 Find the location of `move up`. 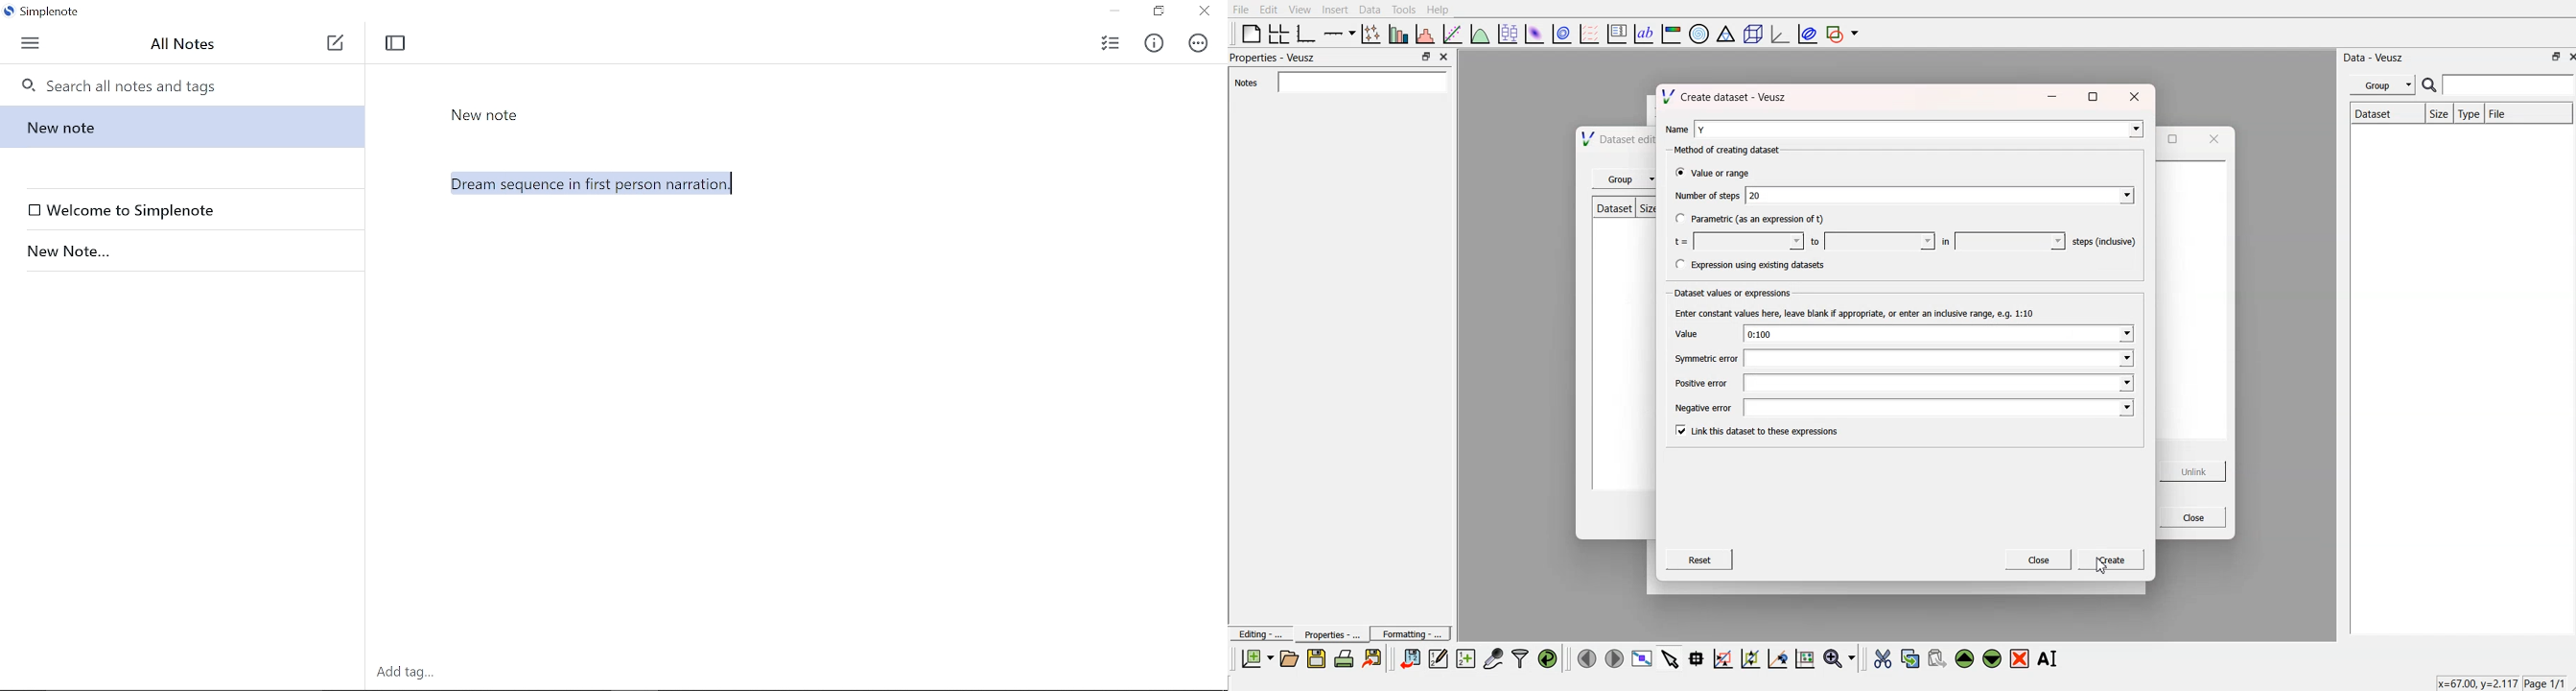

move up is located at coordinates (1966, 657).